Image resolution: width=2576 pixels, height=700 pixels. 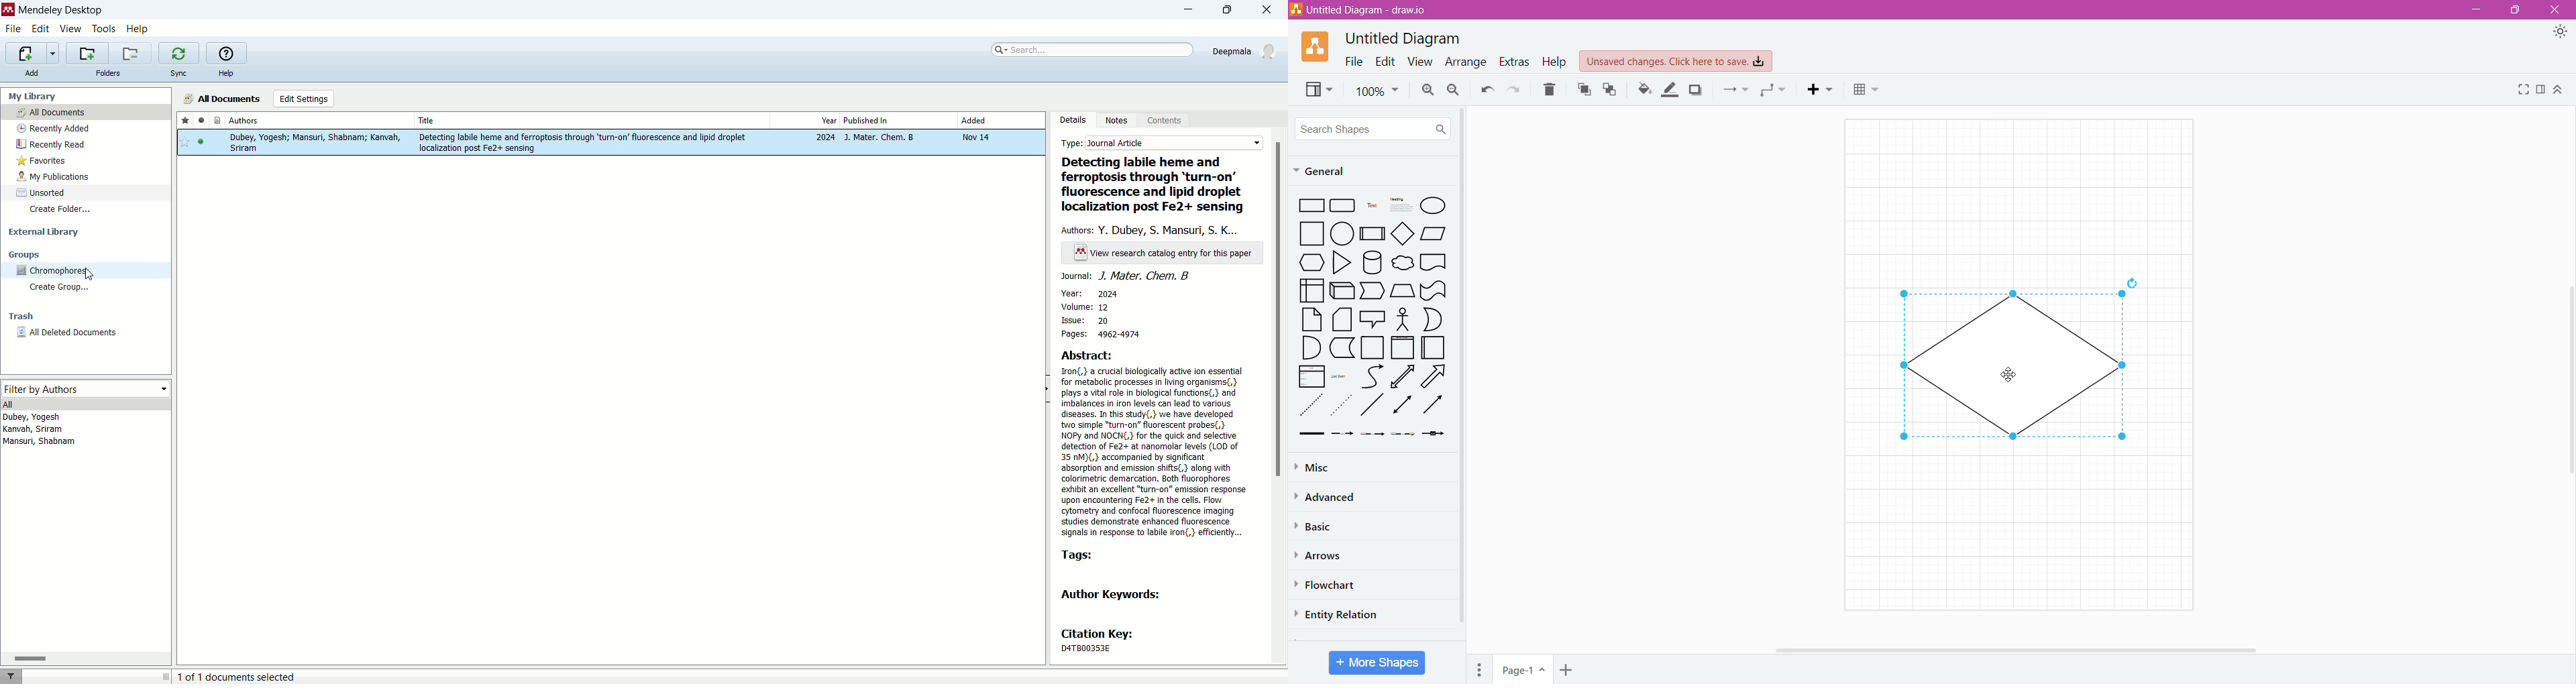 What do you see at coordinates (1823, 89) in the screenshot?
I see `Insert` at bounding box center [1823, 89].